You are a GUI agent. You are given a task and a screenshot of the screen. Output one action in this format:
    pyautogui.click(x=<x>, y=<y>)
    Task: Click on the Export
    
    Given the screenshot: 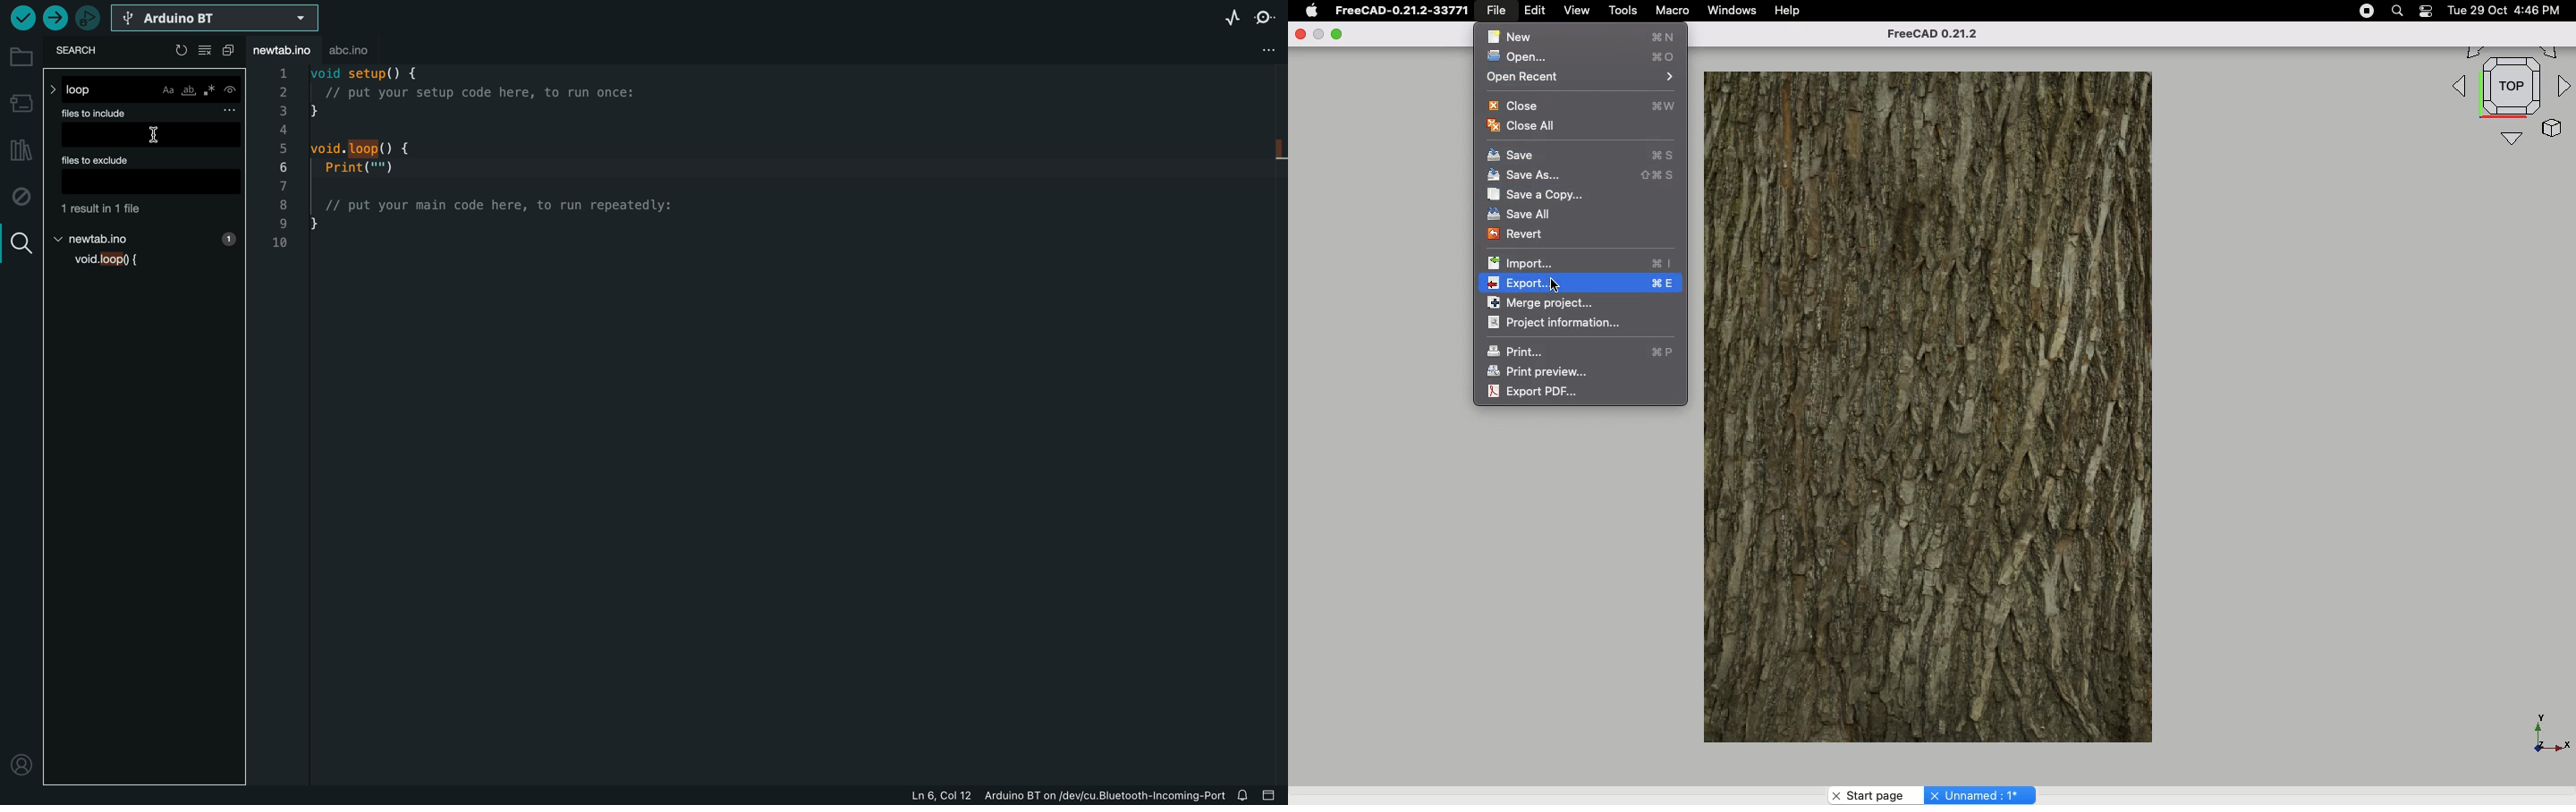 What is the action you would take?
    pyautogui.click(x=1575, y=283)
    